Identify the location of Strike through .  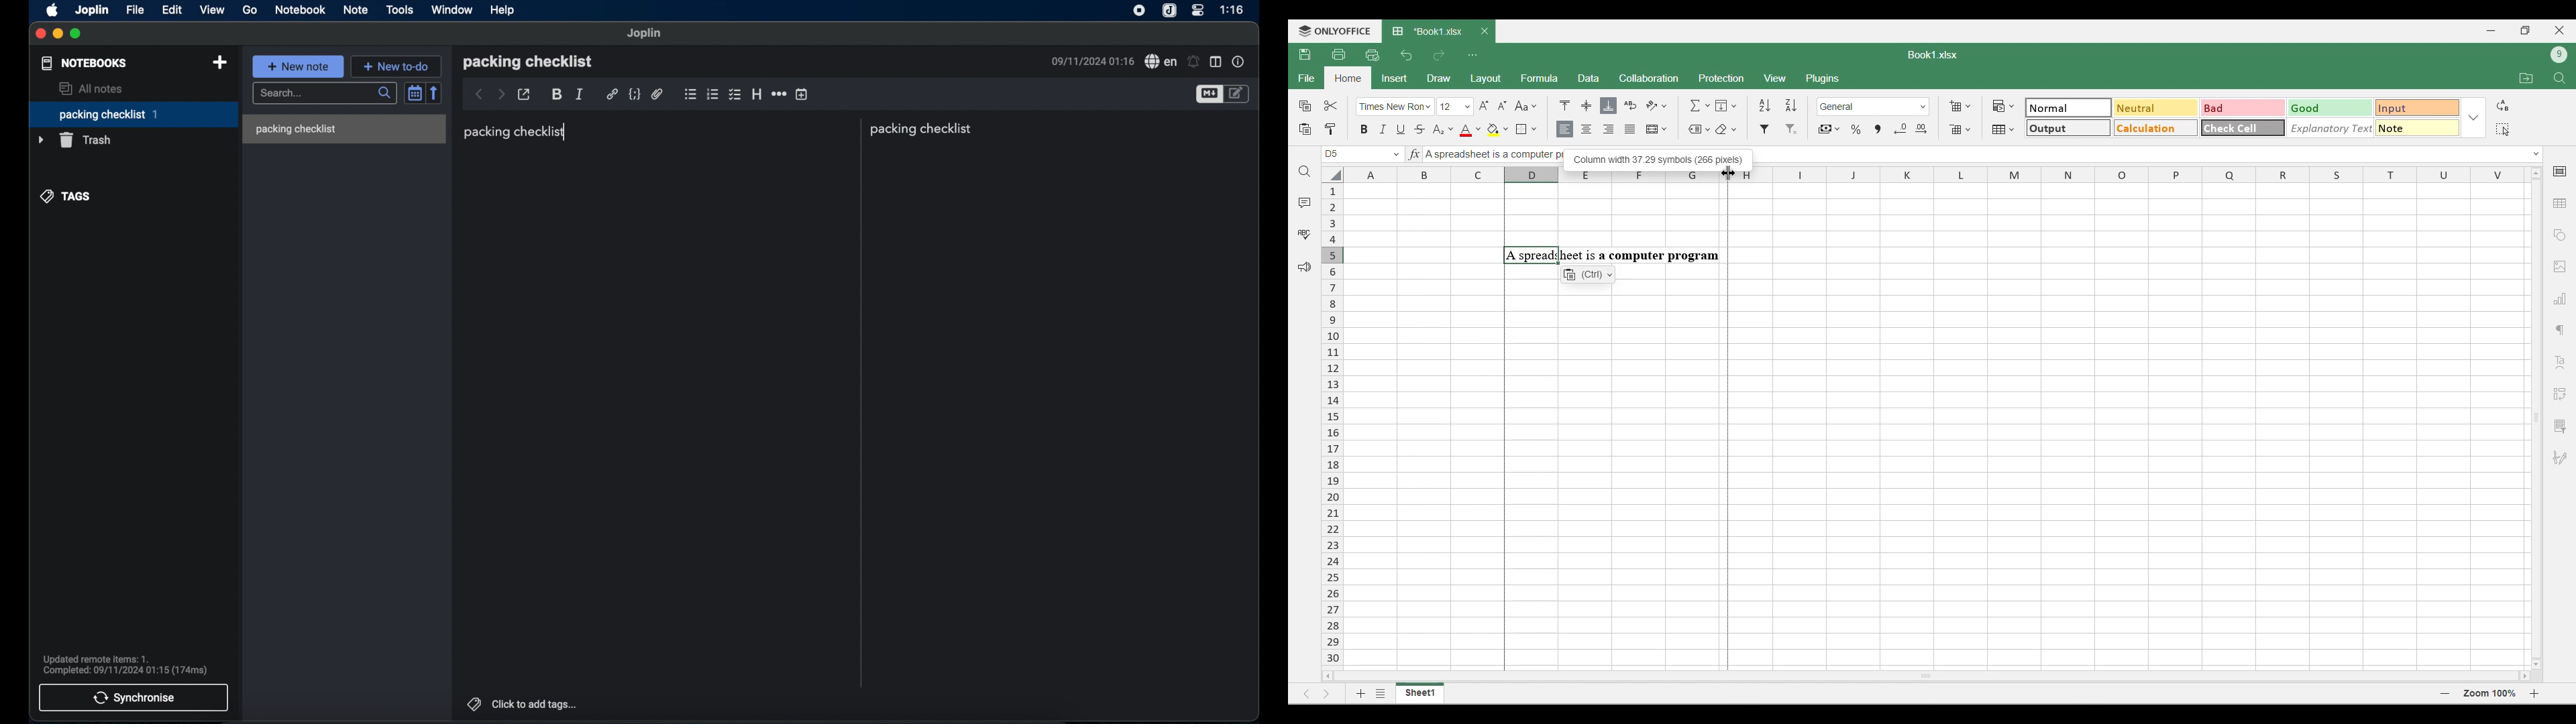
(1420, 129).